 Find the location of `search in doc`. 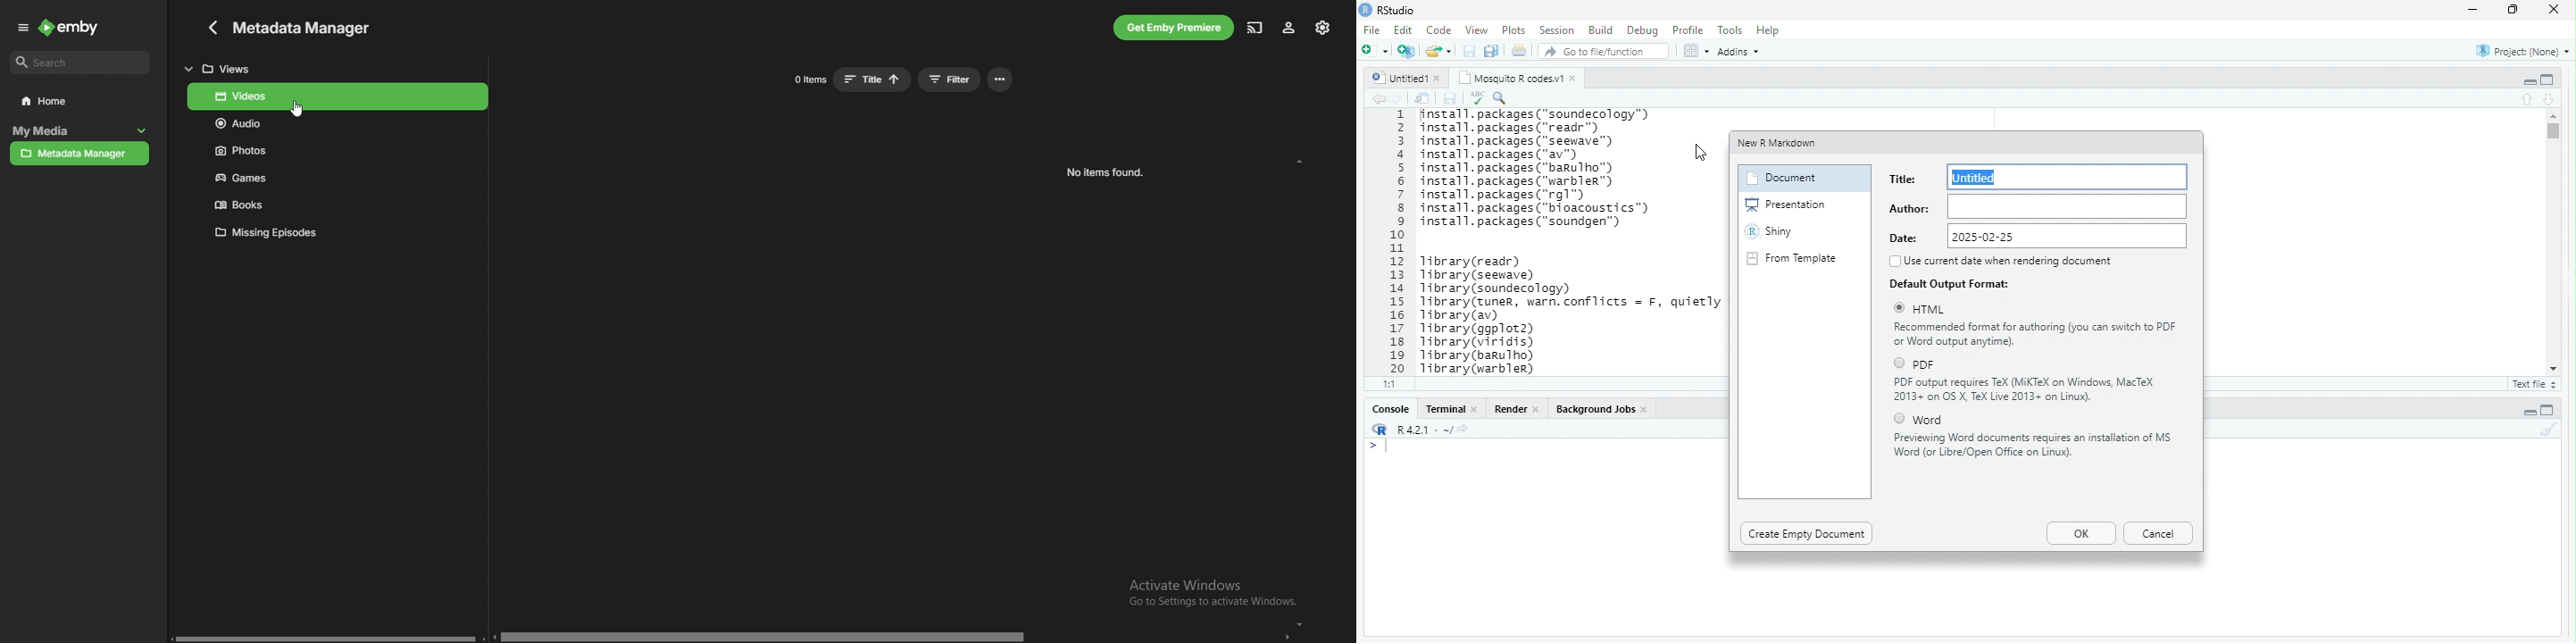

search in doc is located at coordinates (1423, 98).